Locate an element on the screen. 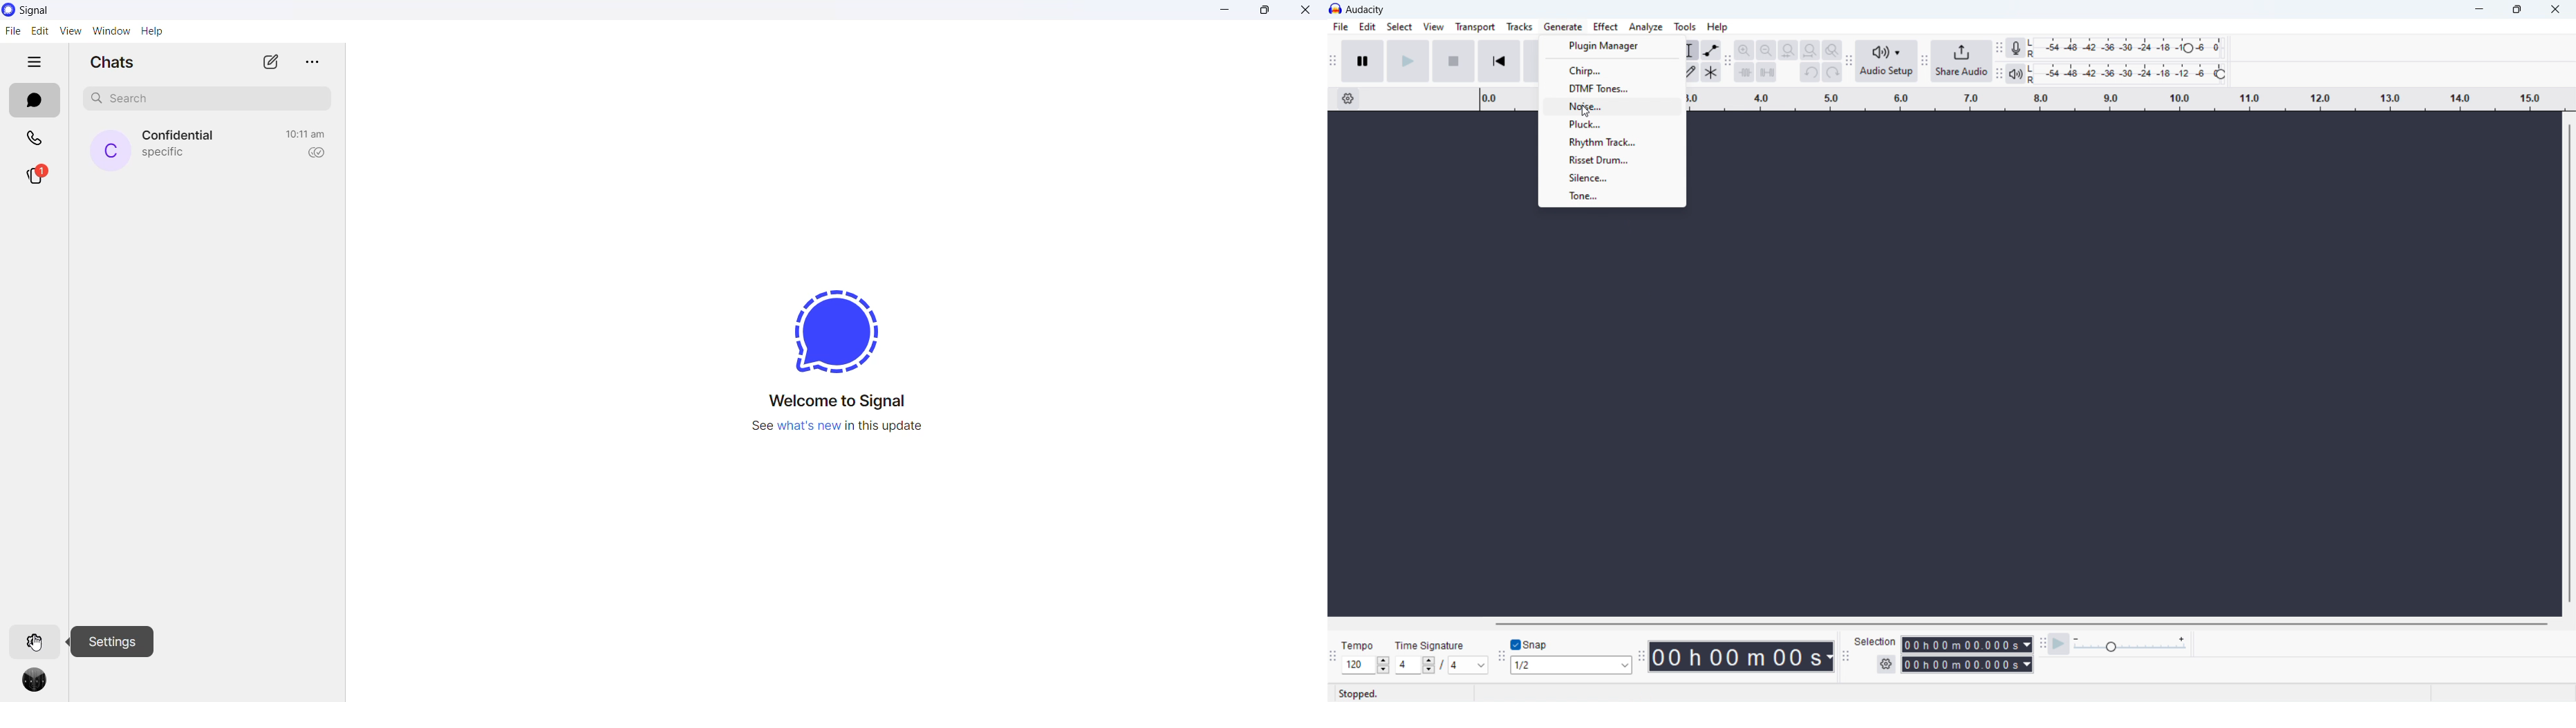 The width and height of the screenshot is (2576, 728). Selection is located at coordinates (1876, 643).